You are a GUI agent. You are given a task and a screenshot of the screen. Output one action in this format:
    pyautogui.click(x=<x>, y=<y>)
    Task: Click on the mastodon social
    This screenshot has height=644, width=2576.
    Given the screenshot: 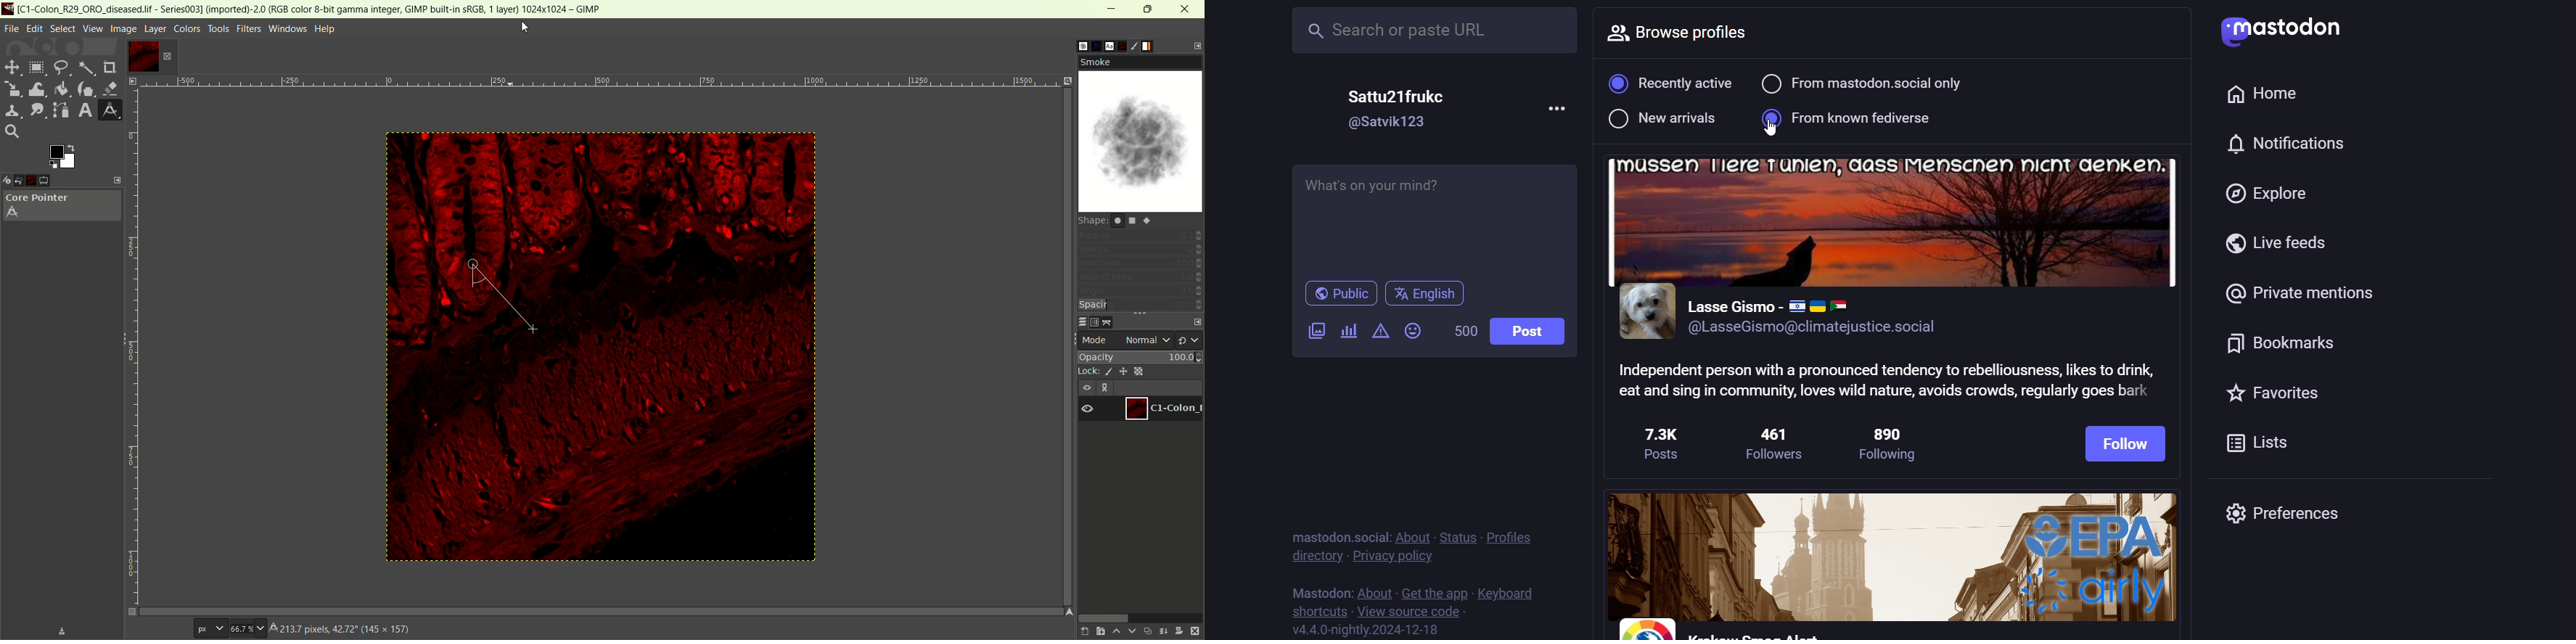 What is the action you would take?
    pyautogui.click(x=1337, y=534)
    